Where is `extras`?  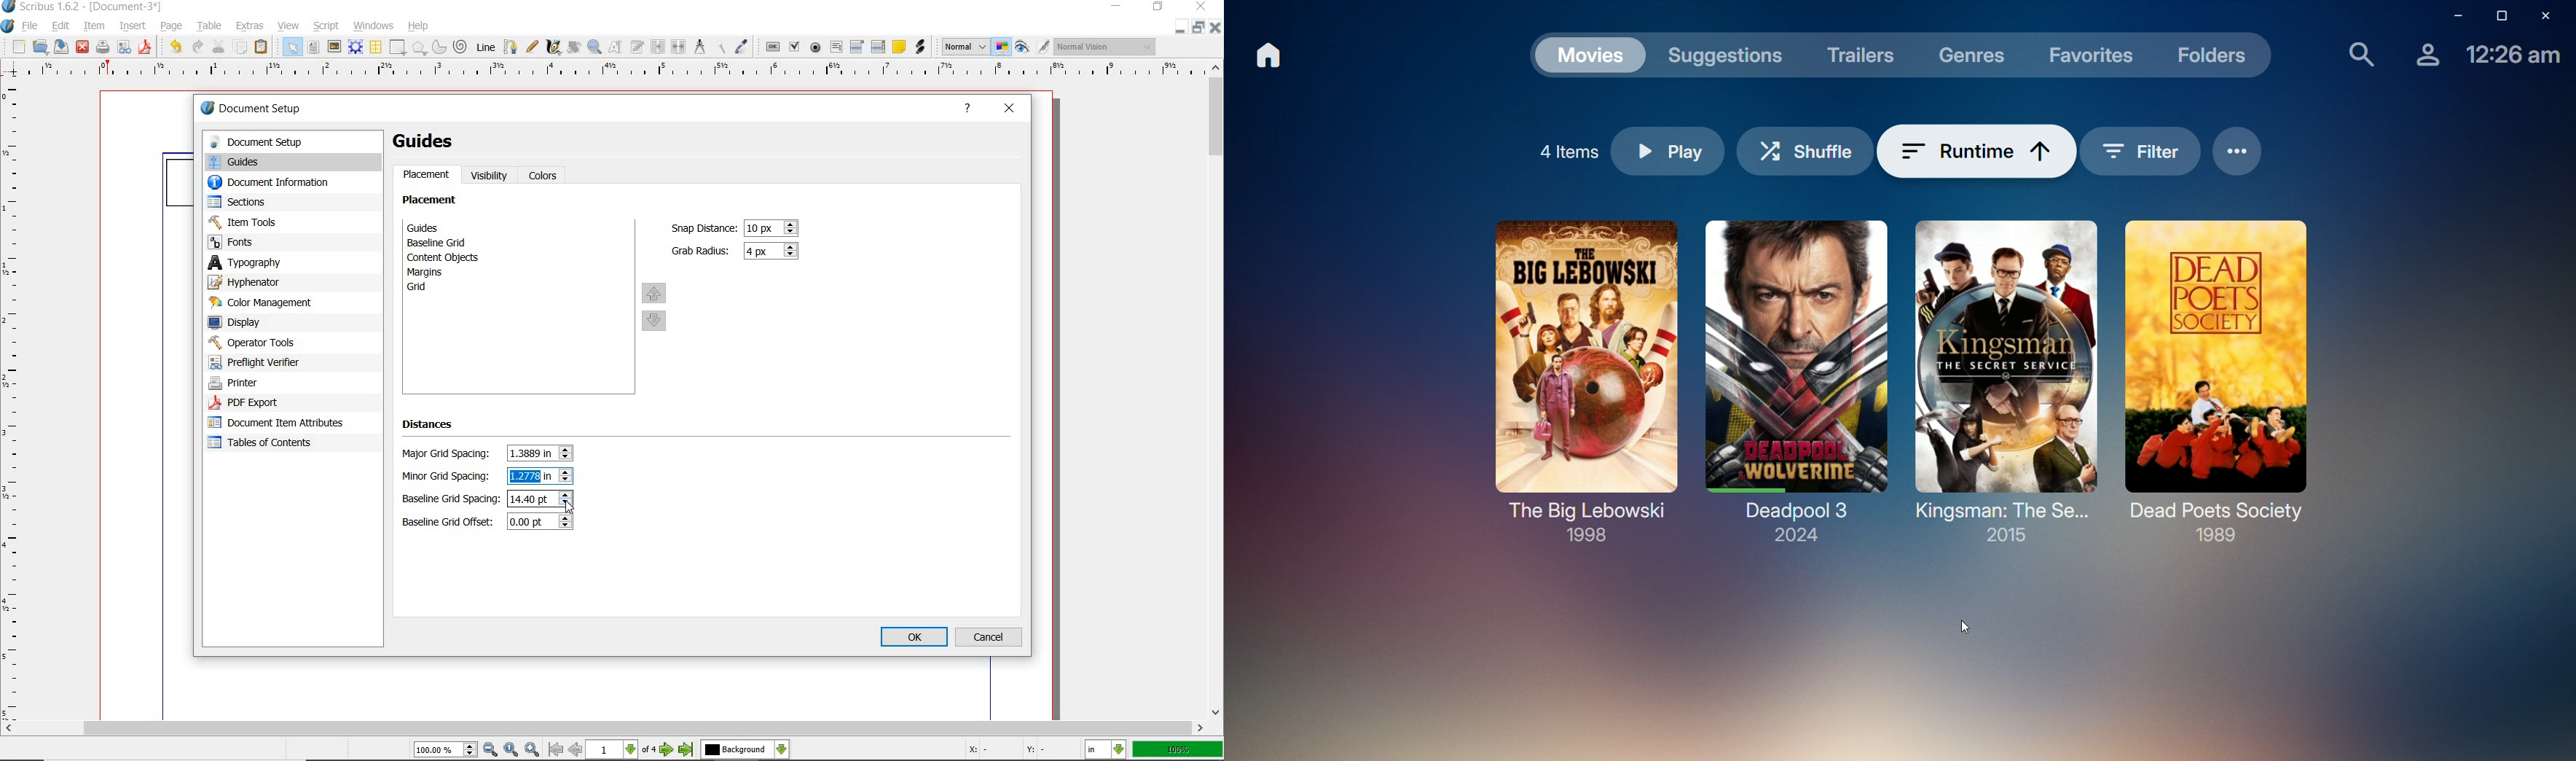
extras is located at coordinates (251, 25).